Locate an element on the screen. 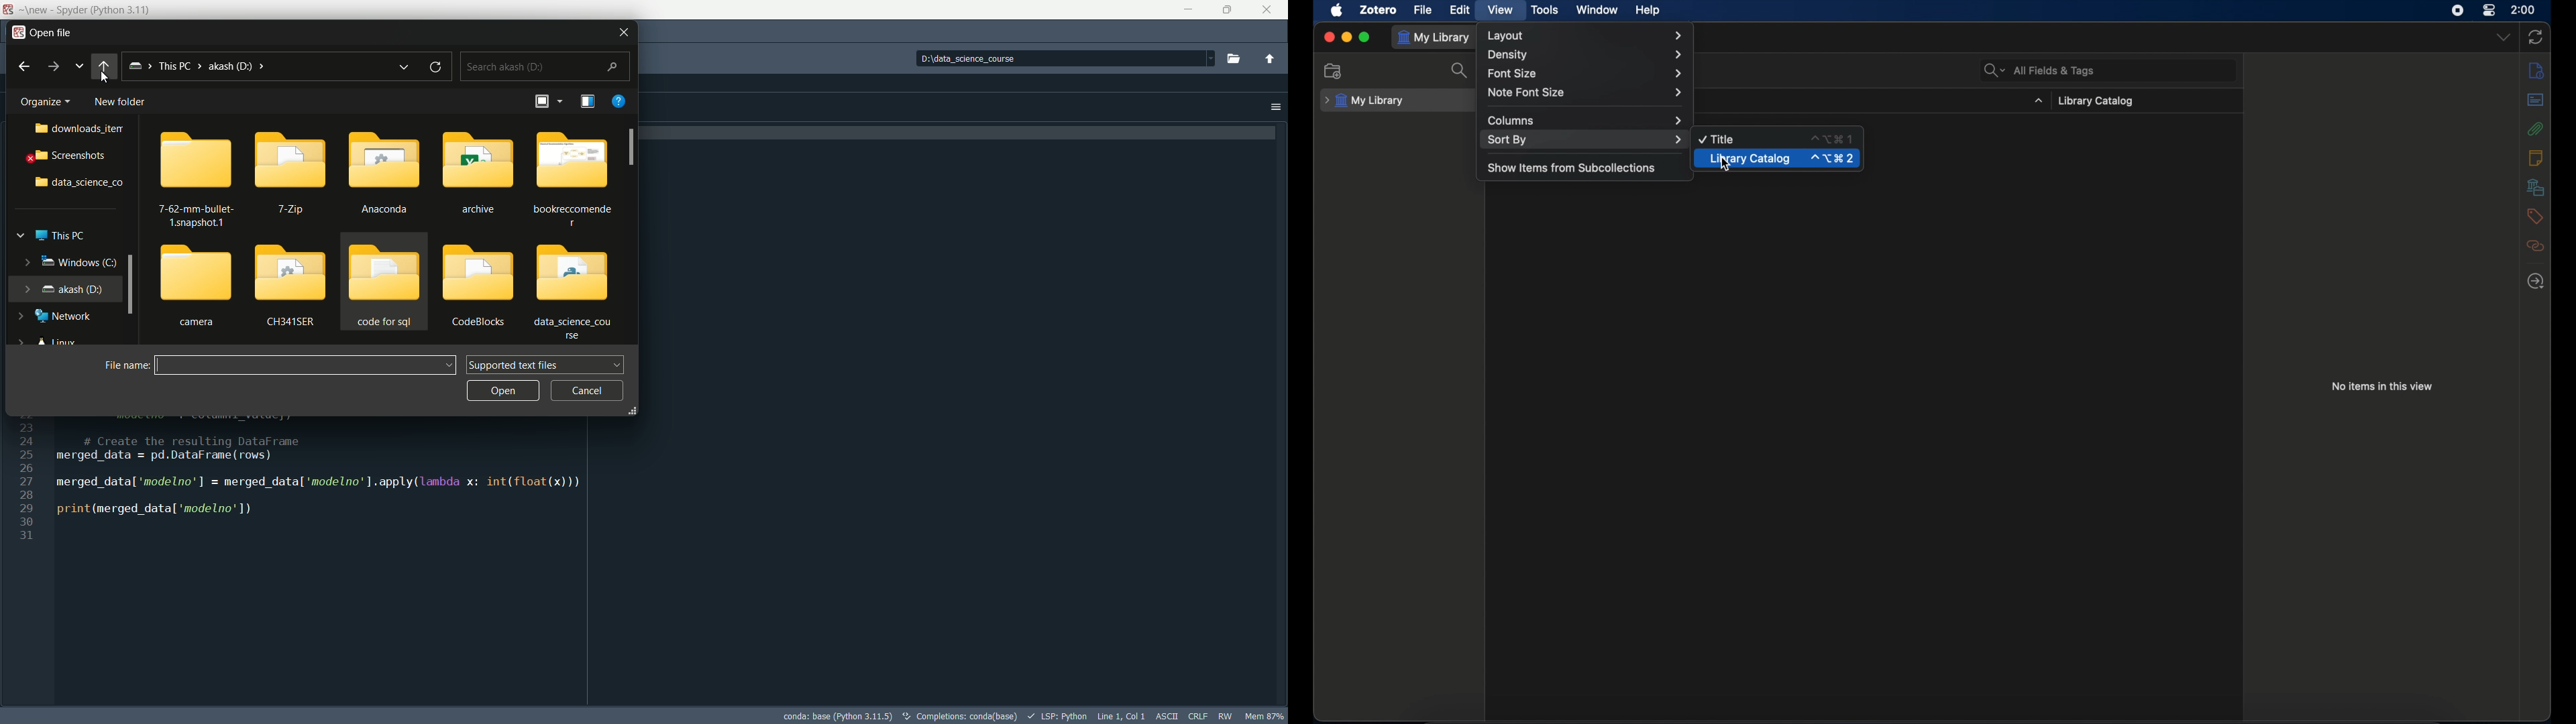 The height and width of the screenshot is (728, 2576). forward is located at coordinates (55, 66).